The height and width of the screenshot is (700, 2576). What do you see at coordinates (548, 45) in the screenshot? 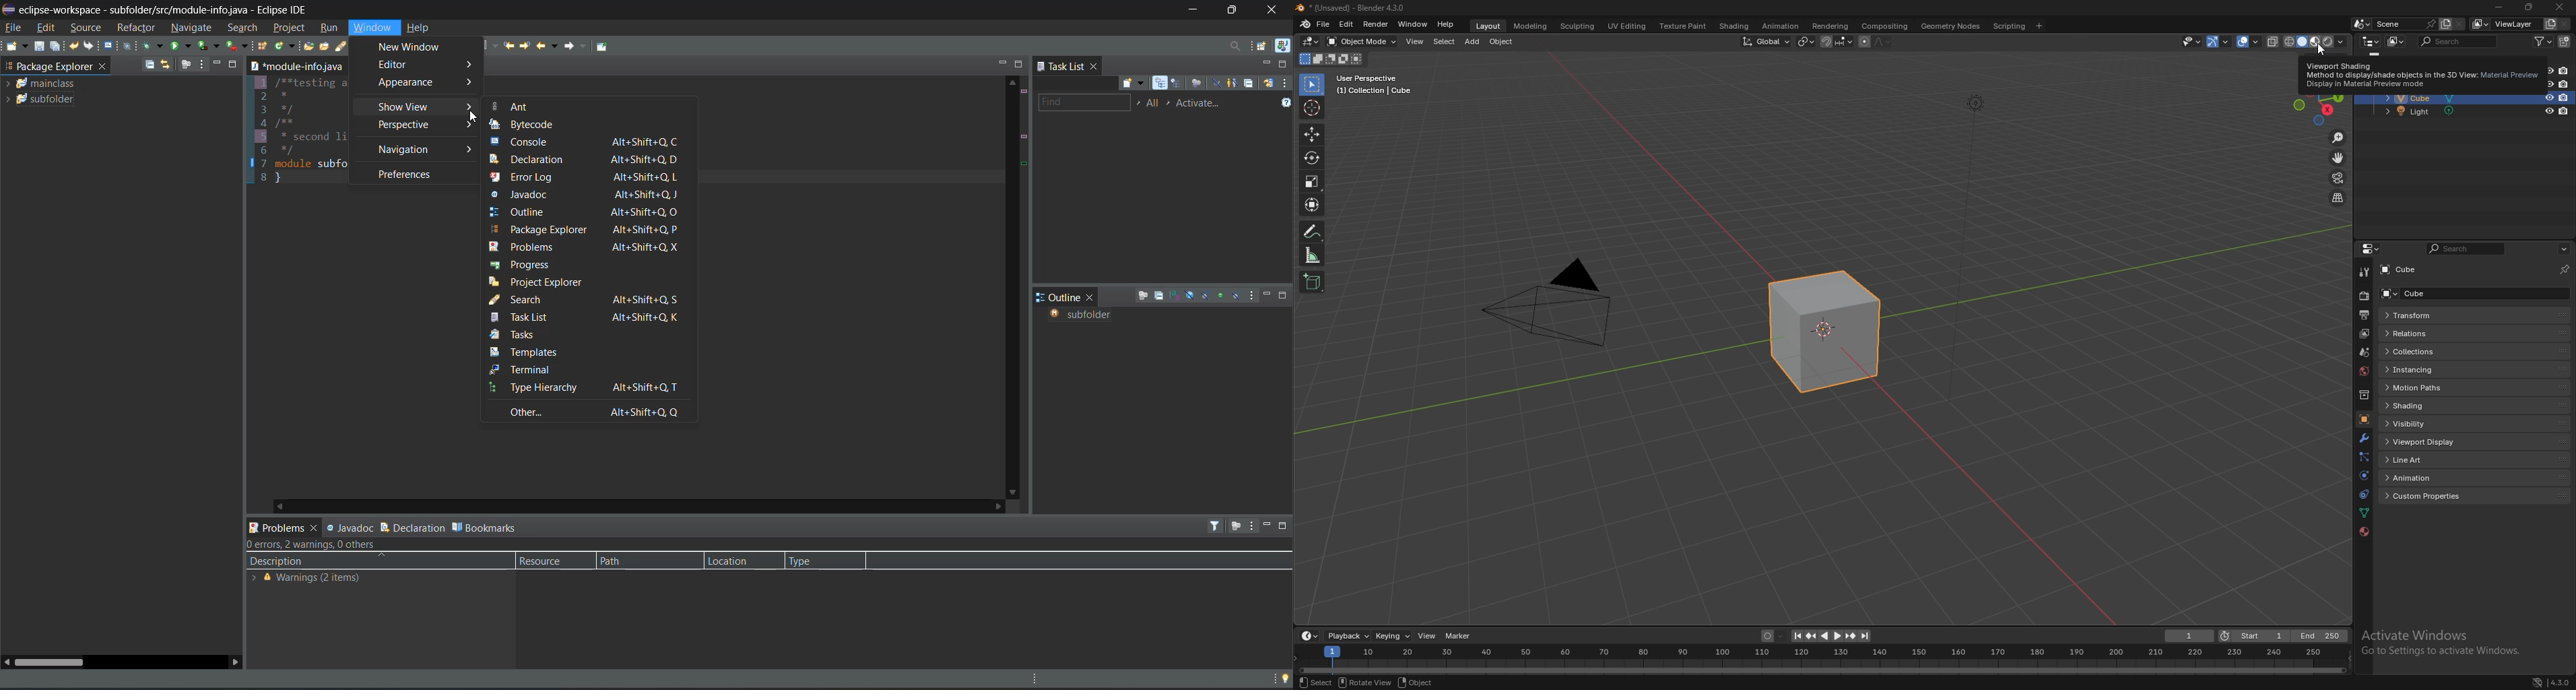
I see `back` at bounding box center [548, 45].